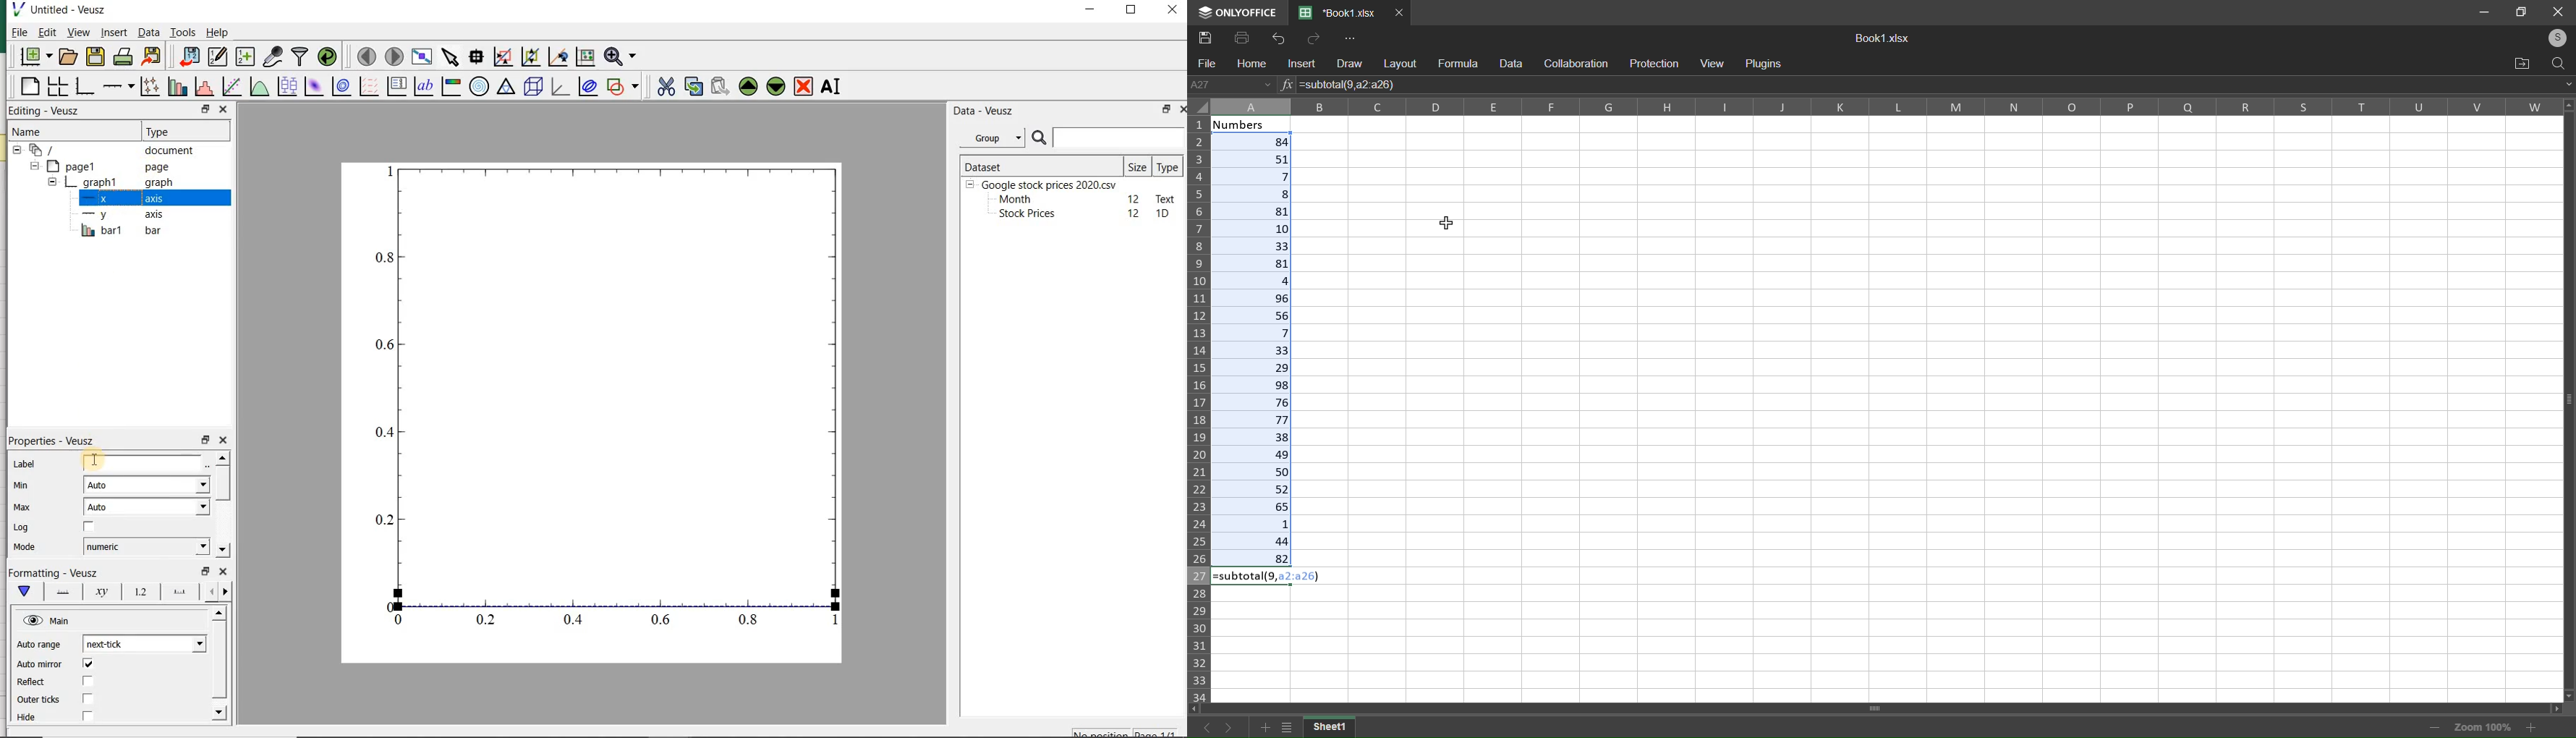 The height and width of the screenshot is (756, 2576). Describe the element at coordinates (312, 86) in the screenshot. I see `plot a 2d dataset as an image` at that location.